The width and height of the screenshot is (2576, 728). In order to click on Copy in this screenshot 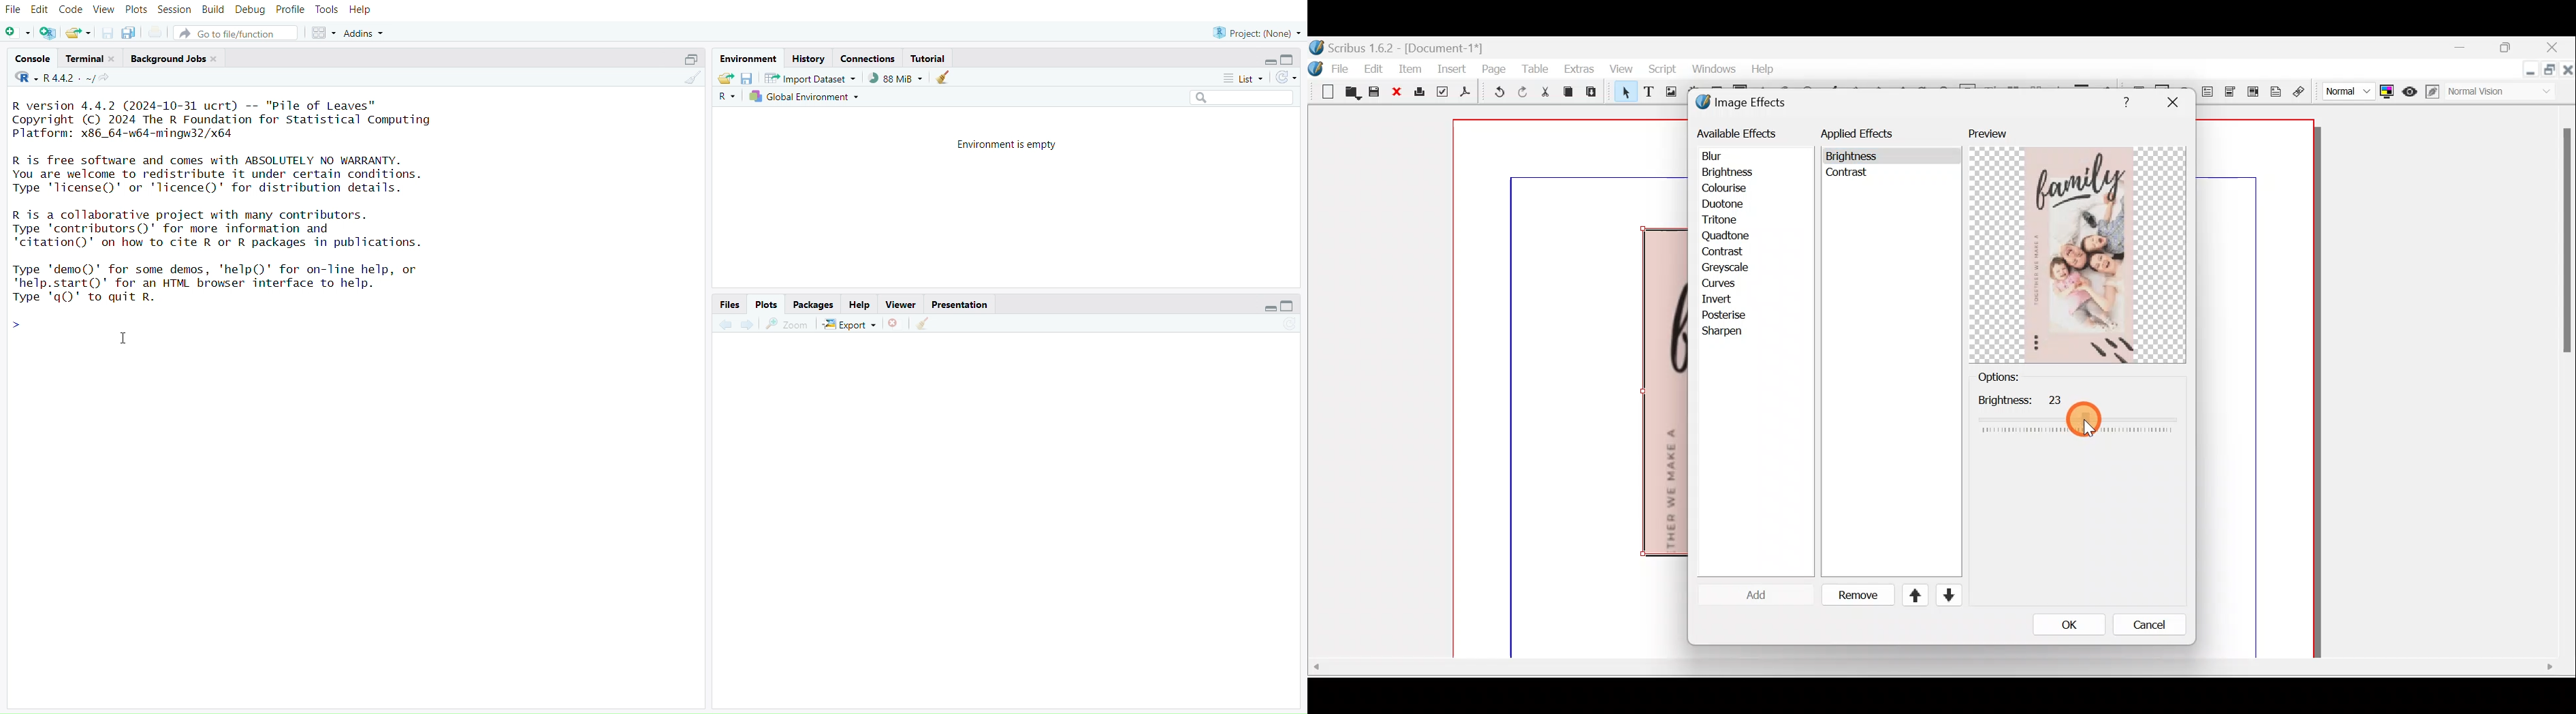, I will do `click(1568, 92)`.